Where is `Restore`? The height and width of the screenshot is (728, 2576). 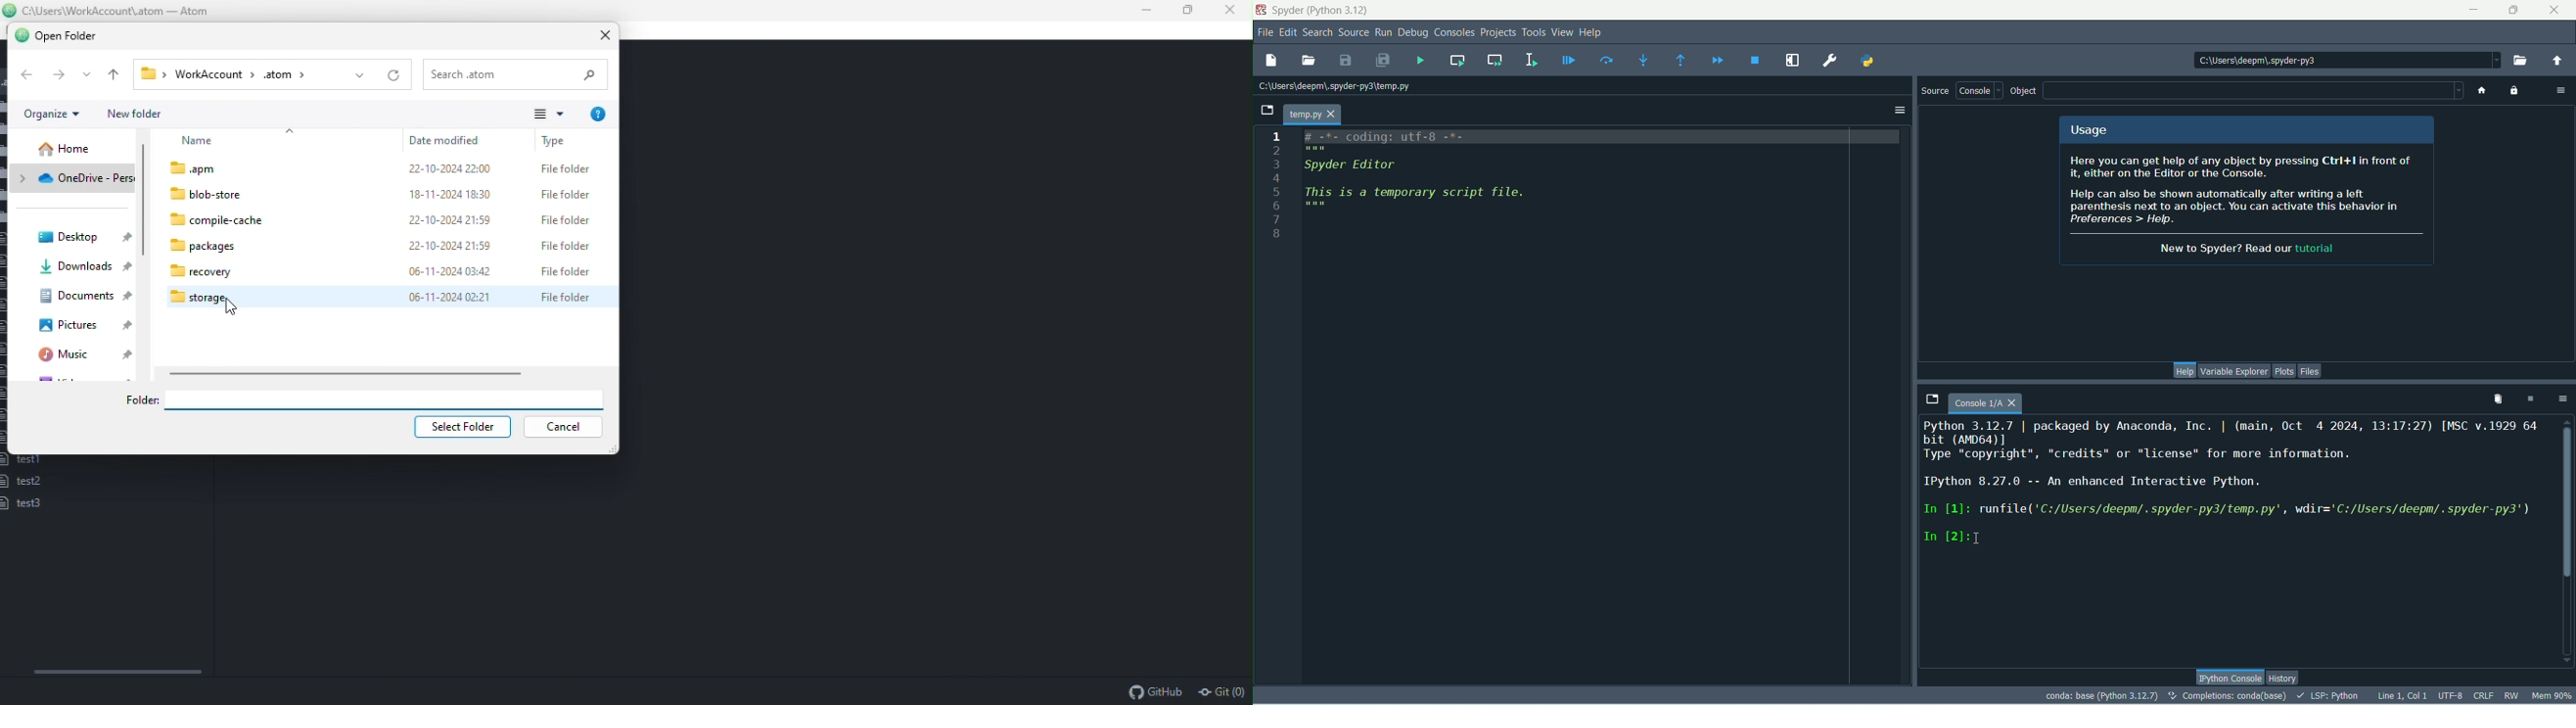 Restore is located at coordinates (1191, 10).